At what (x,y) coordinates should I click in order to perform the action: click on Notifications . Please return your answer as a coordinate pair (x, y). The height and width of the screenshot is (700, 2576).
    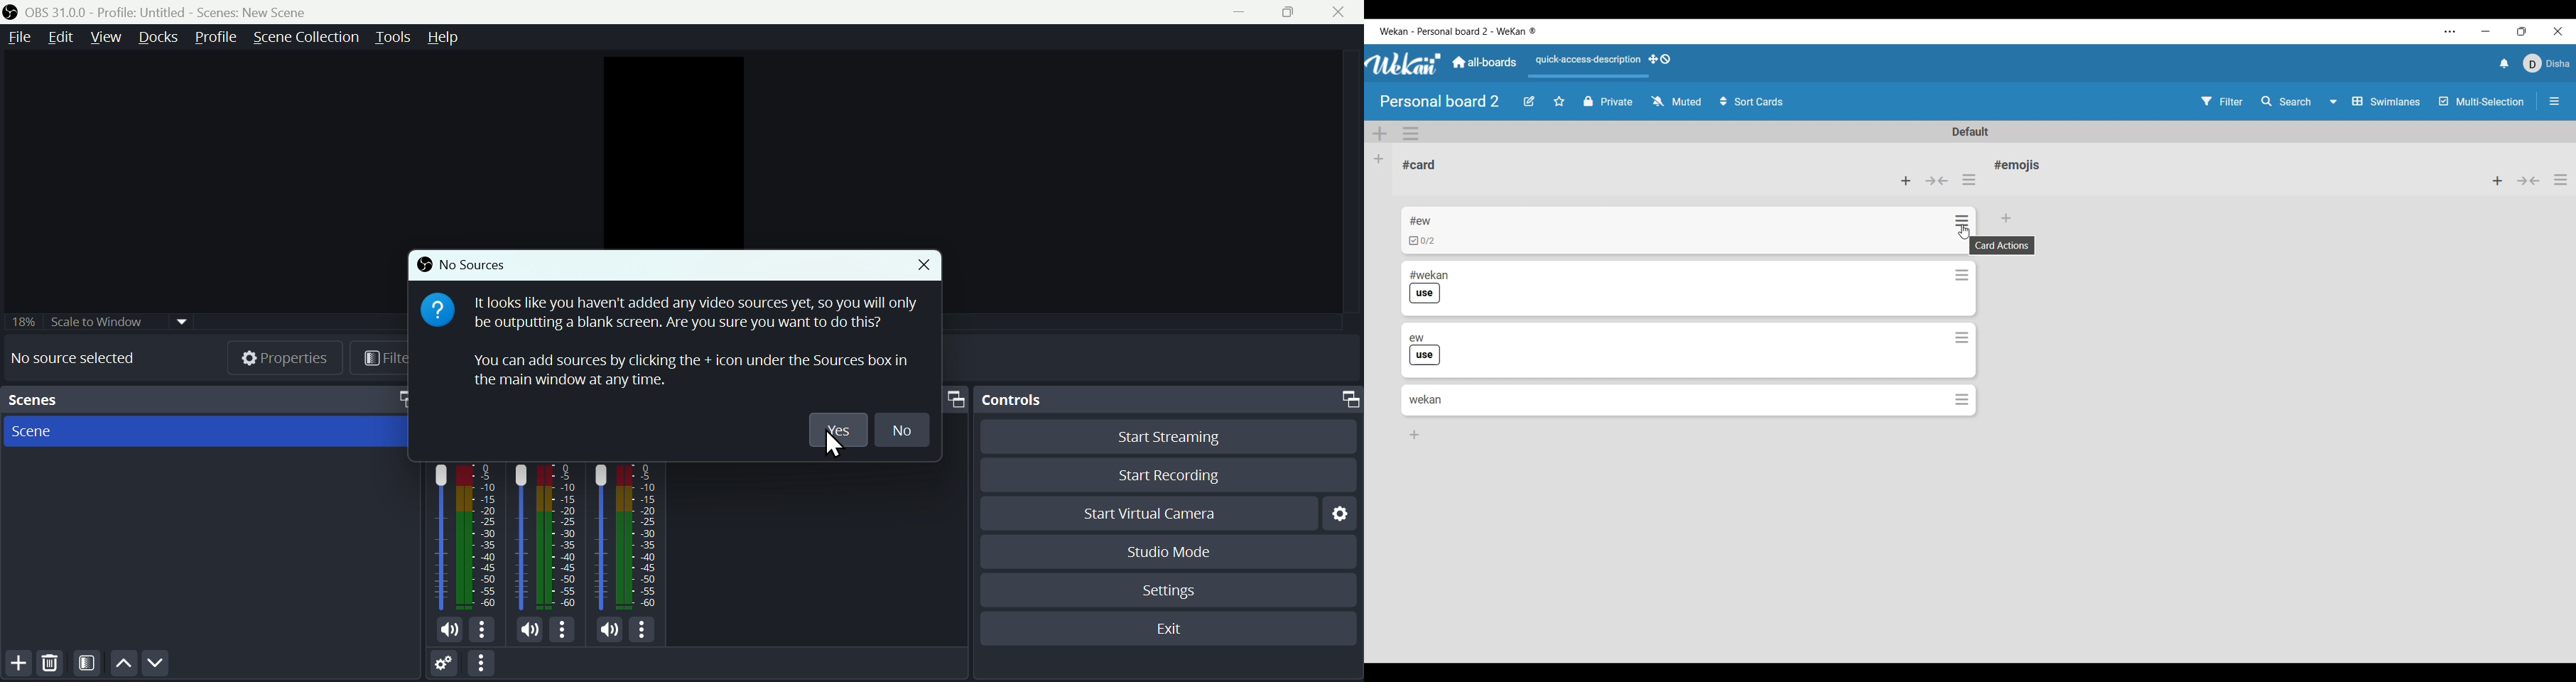
    Looking at the image, I should click on (2504, 63).